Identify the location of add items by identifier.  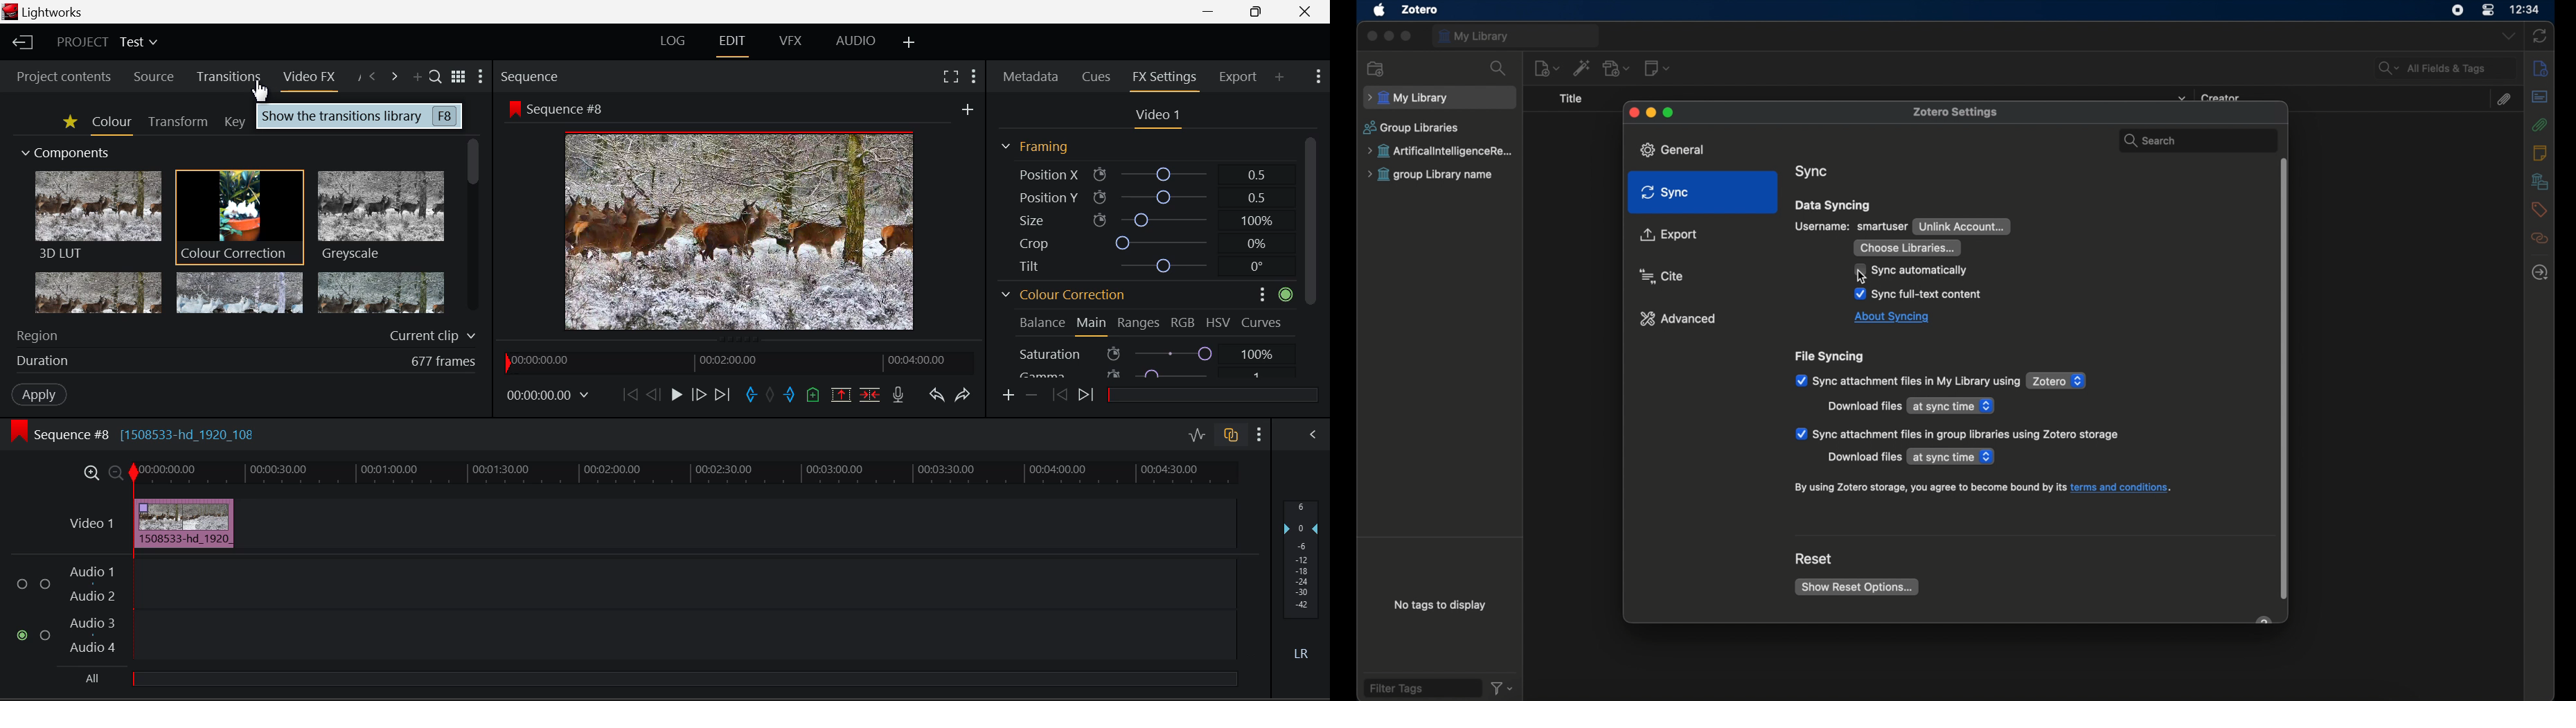
(1583, 68).